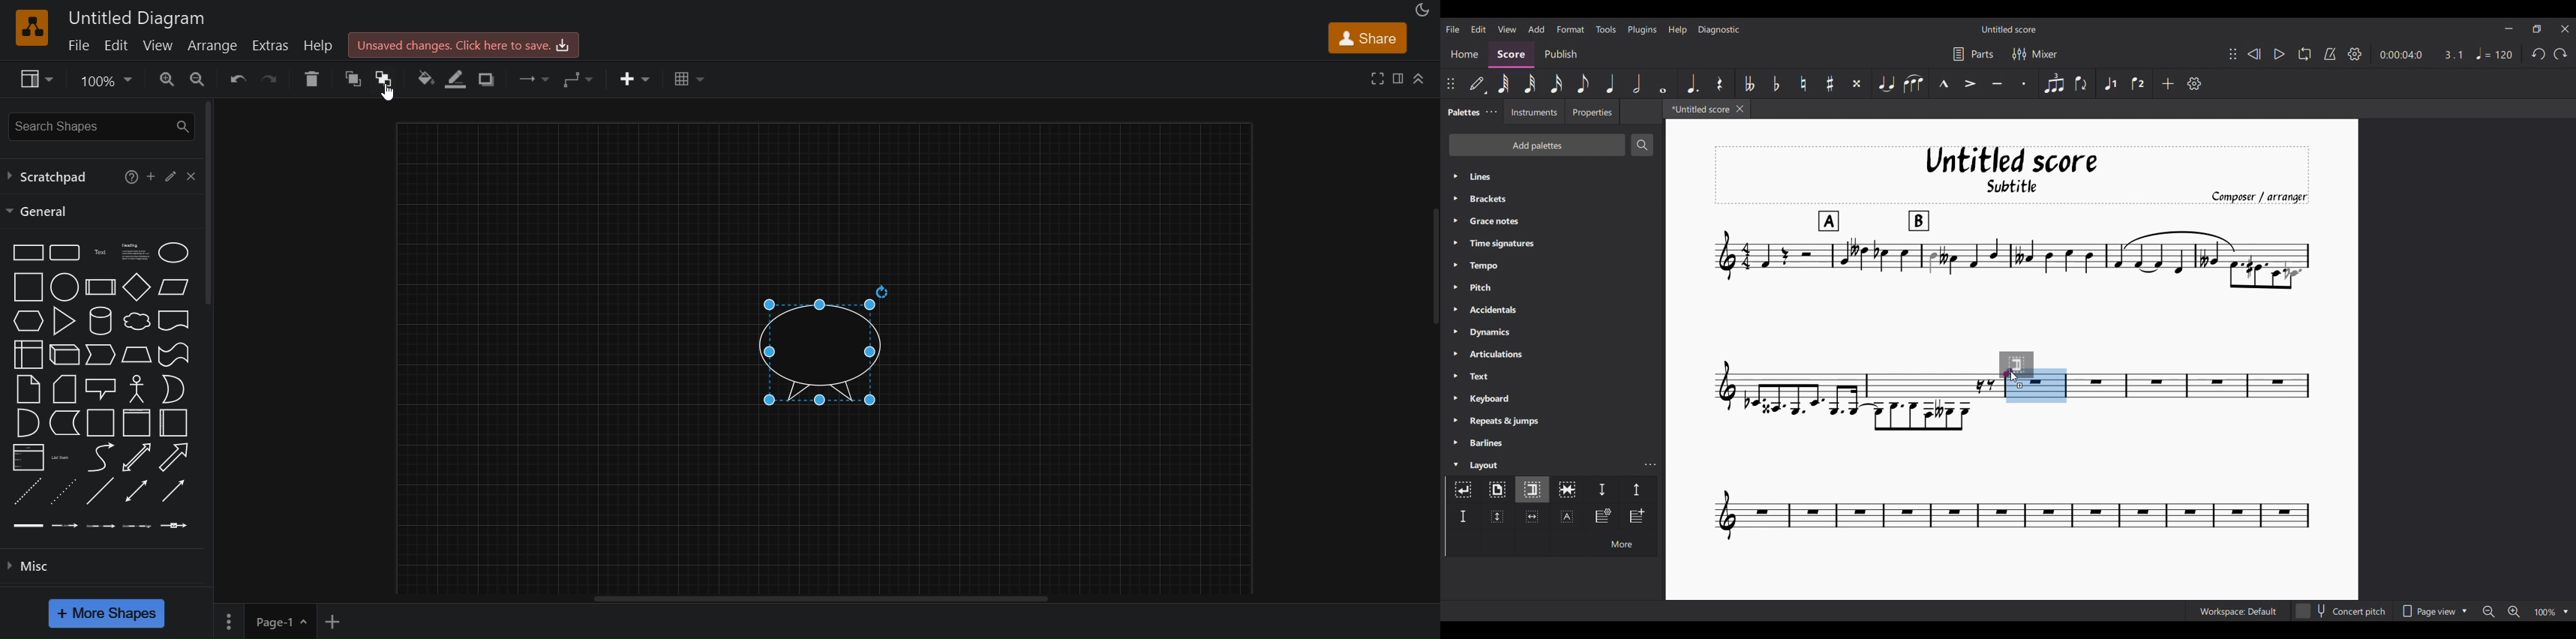  I want to click on data storage, so click(64, 422).